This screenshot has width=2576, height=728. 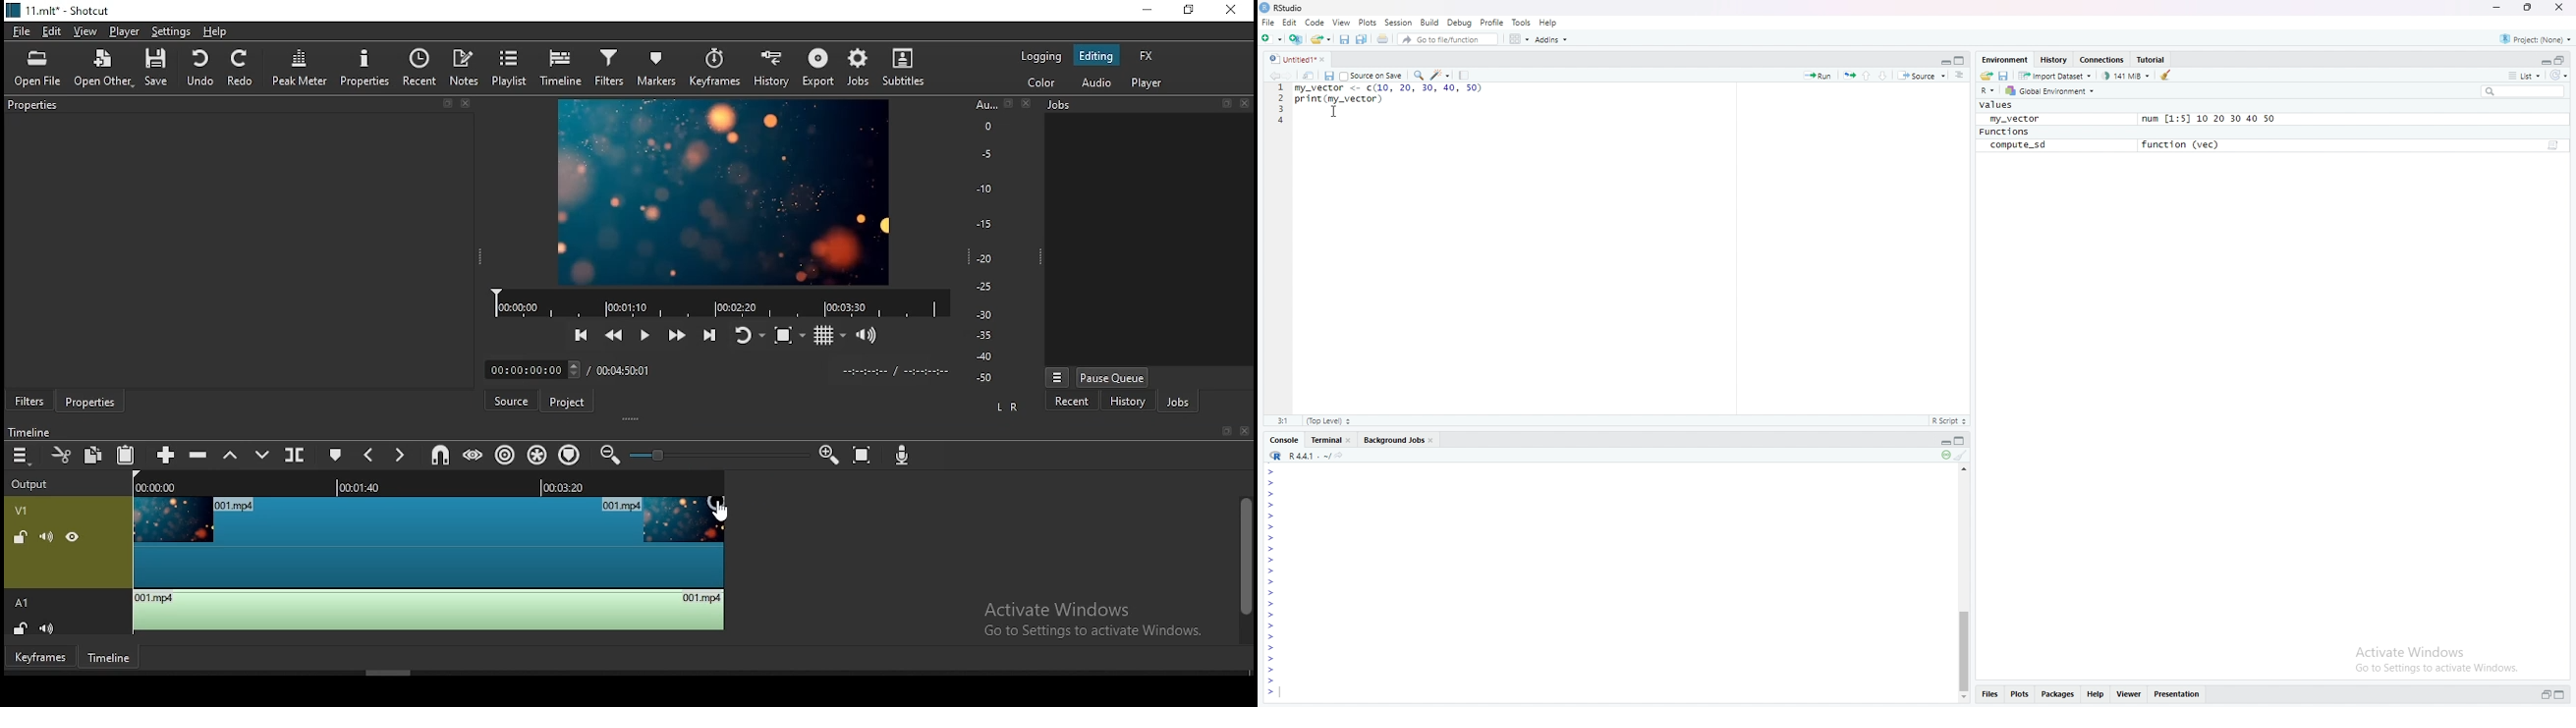 What do you see at coordinates (1966, 467) in the screenshot?
I see `Up` at bounding box center [1966, 467].